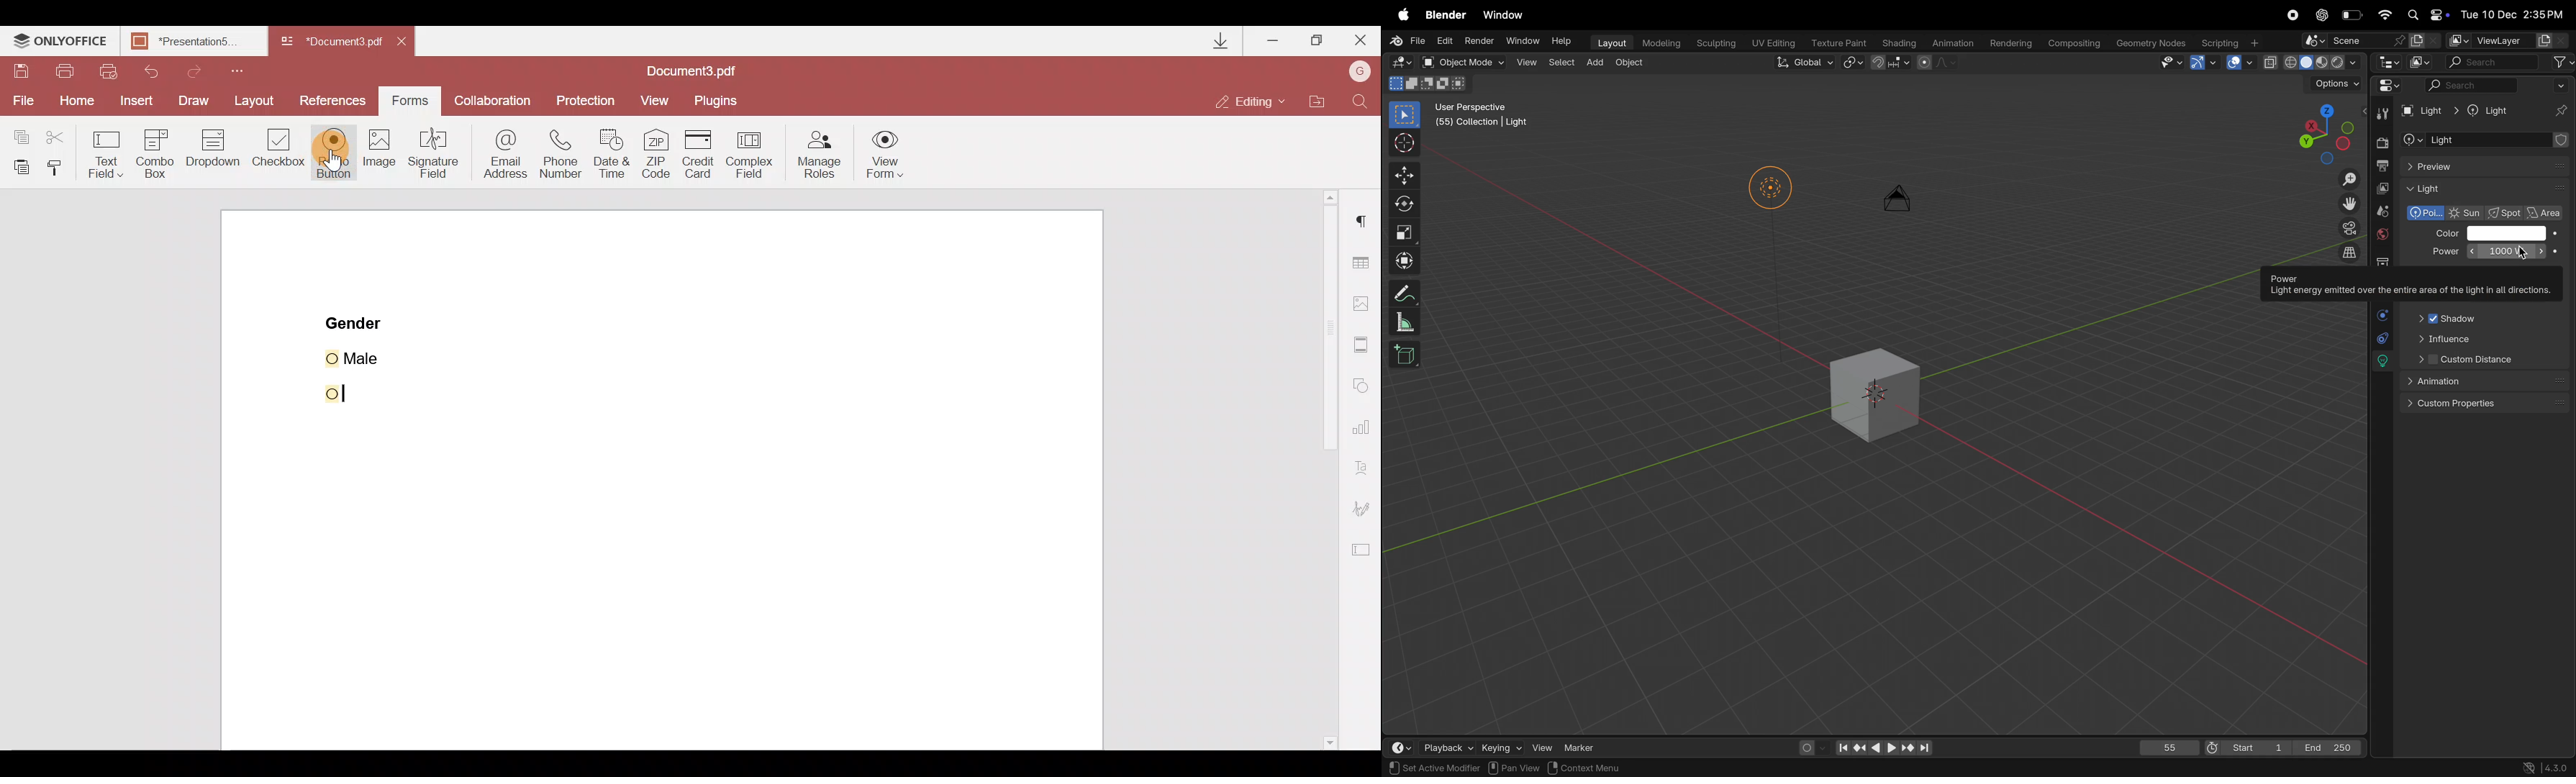 This screenshot has height=784, width=2576. Describe the element at coordinates (2347, 228) in the screenshot. I see `camera` at that location.